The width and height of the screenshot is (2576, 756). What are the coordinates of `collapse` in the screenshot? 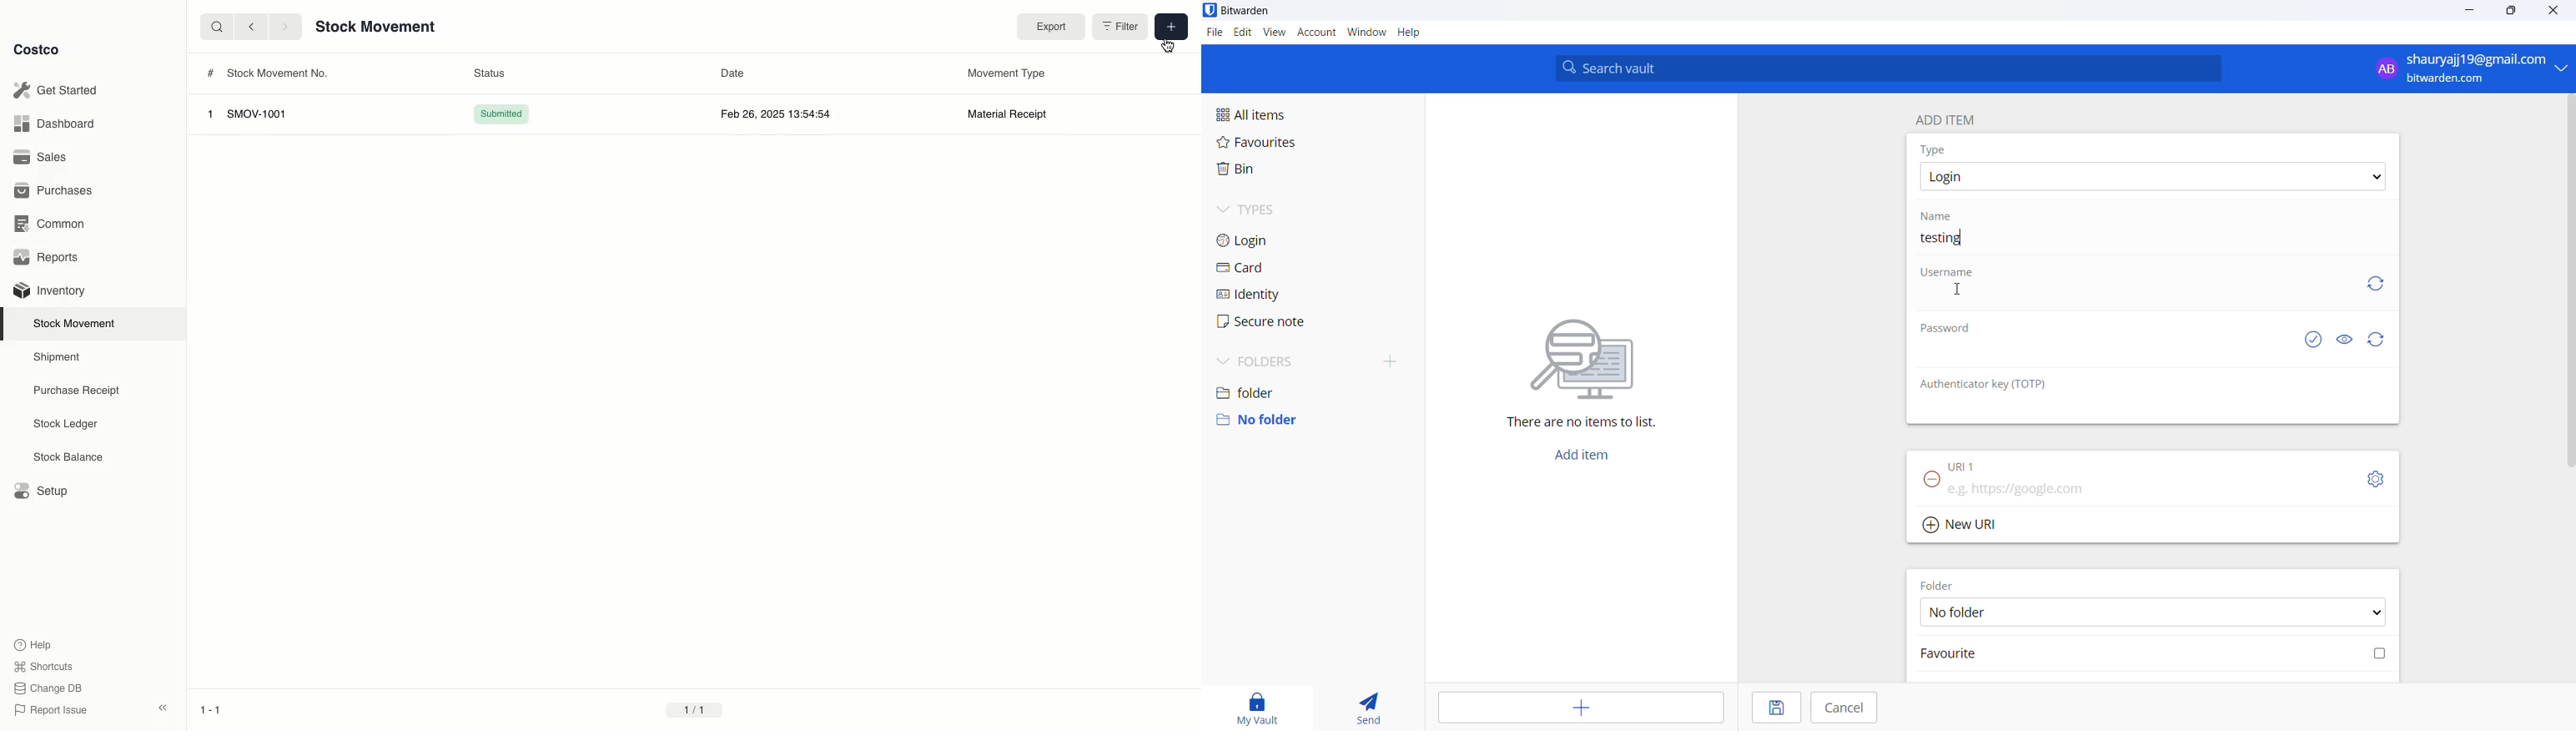 It's located at (162, 707).